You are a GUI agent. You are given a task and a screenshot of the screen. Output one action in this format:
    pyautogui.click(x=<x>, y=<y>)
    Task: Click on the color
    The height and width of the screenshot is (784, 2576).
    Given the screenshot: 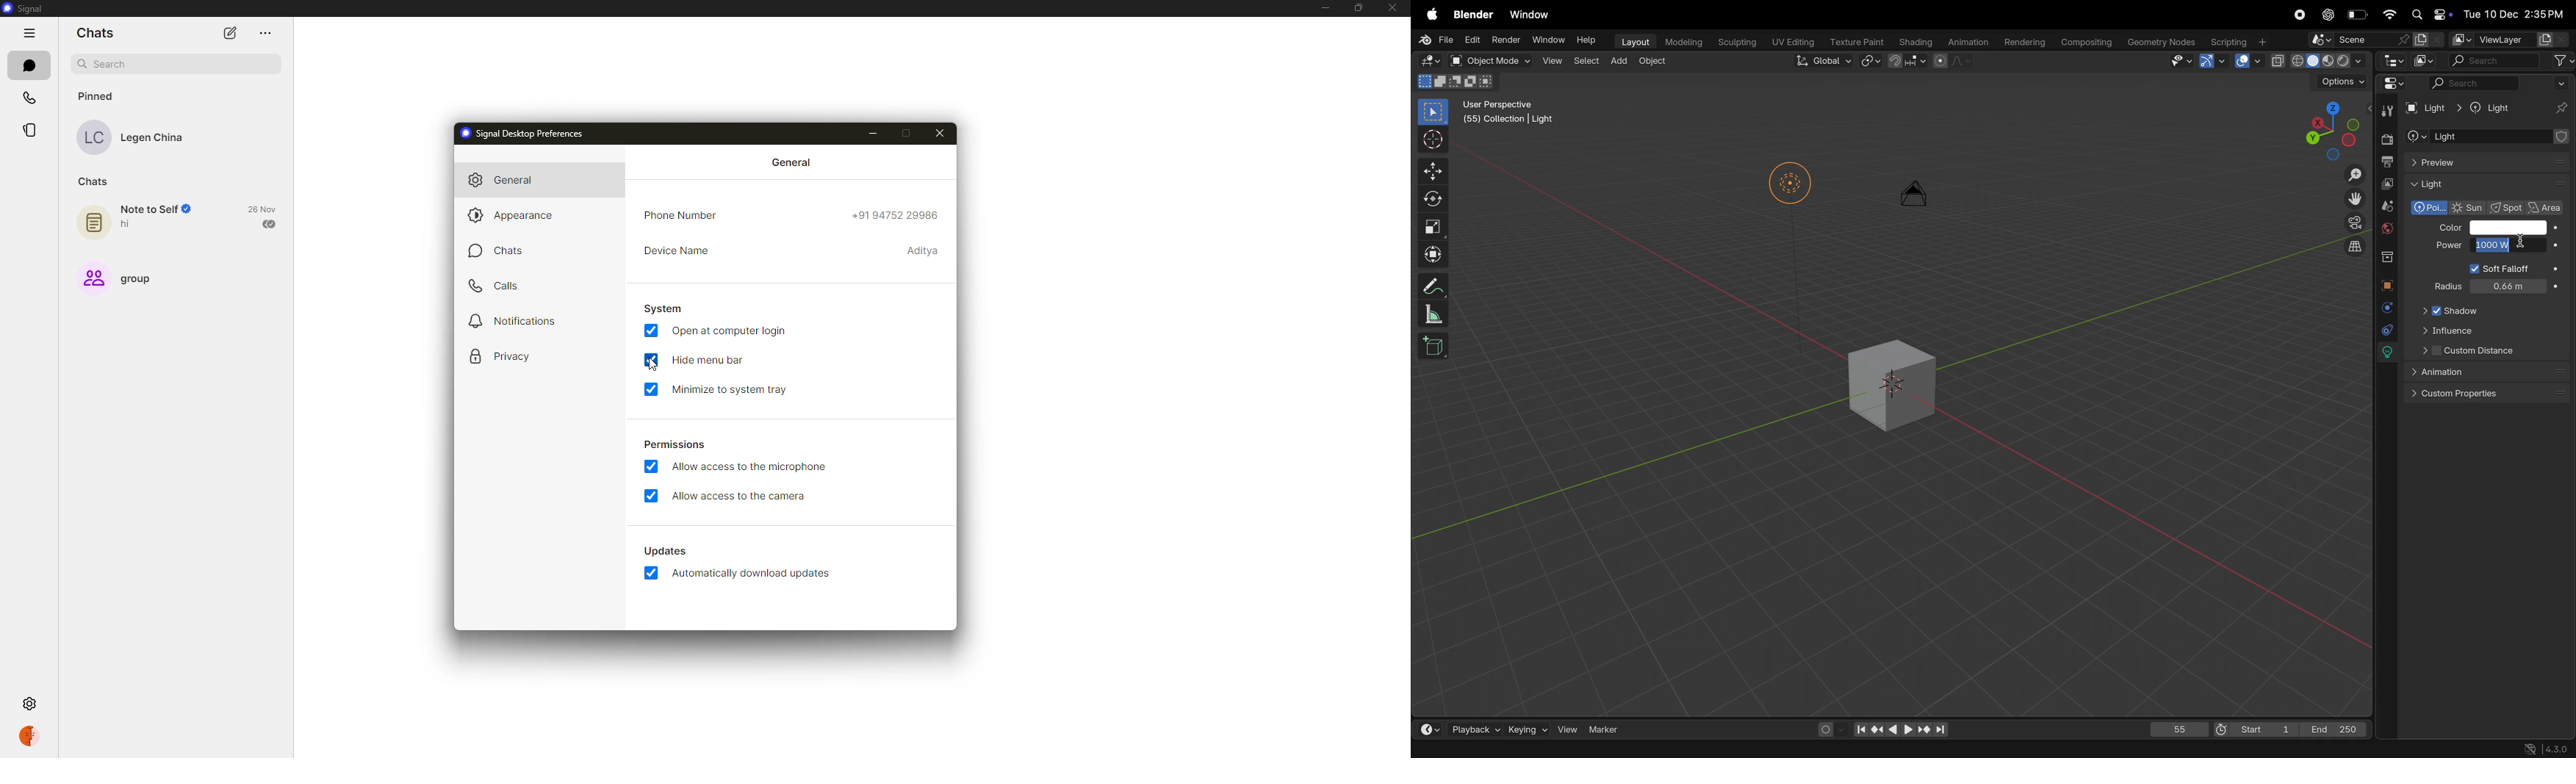 What is the action you would take?
    pyautogui.click(x=2515, y=228)
    